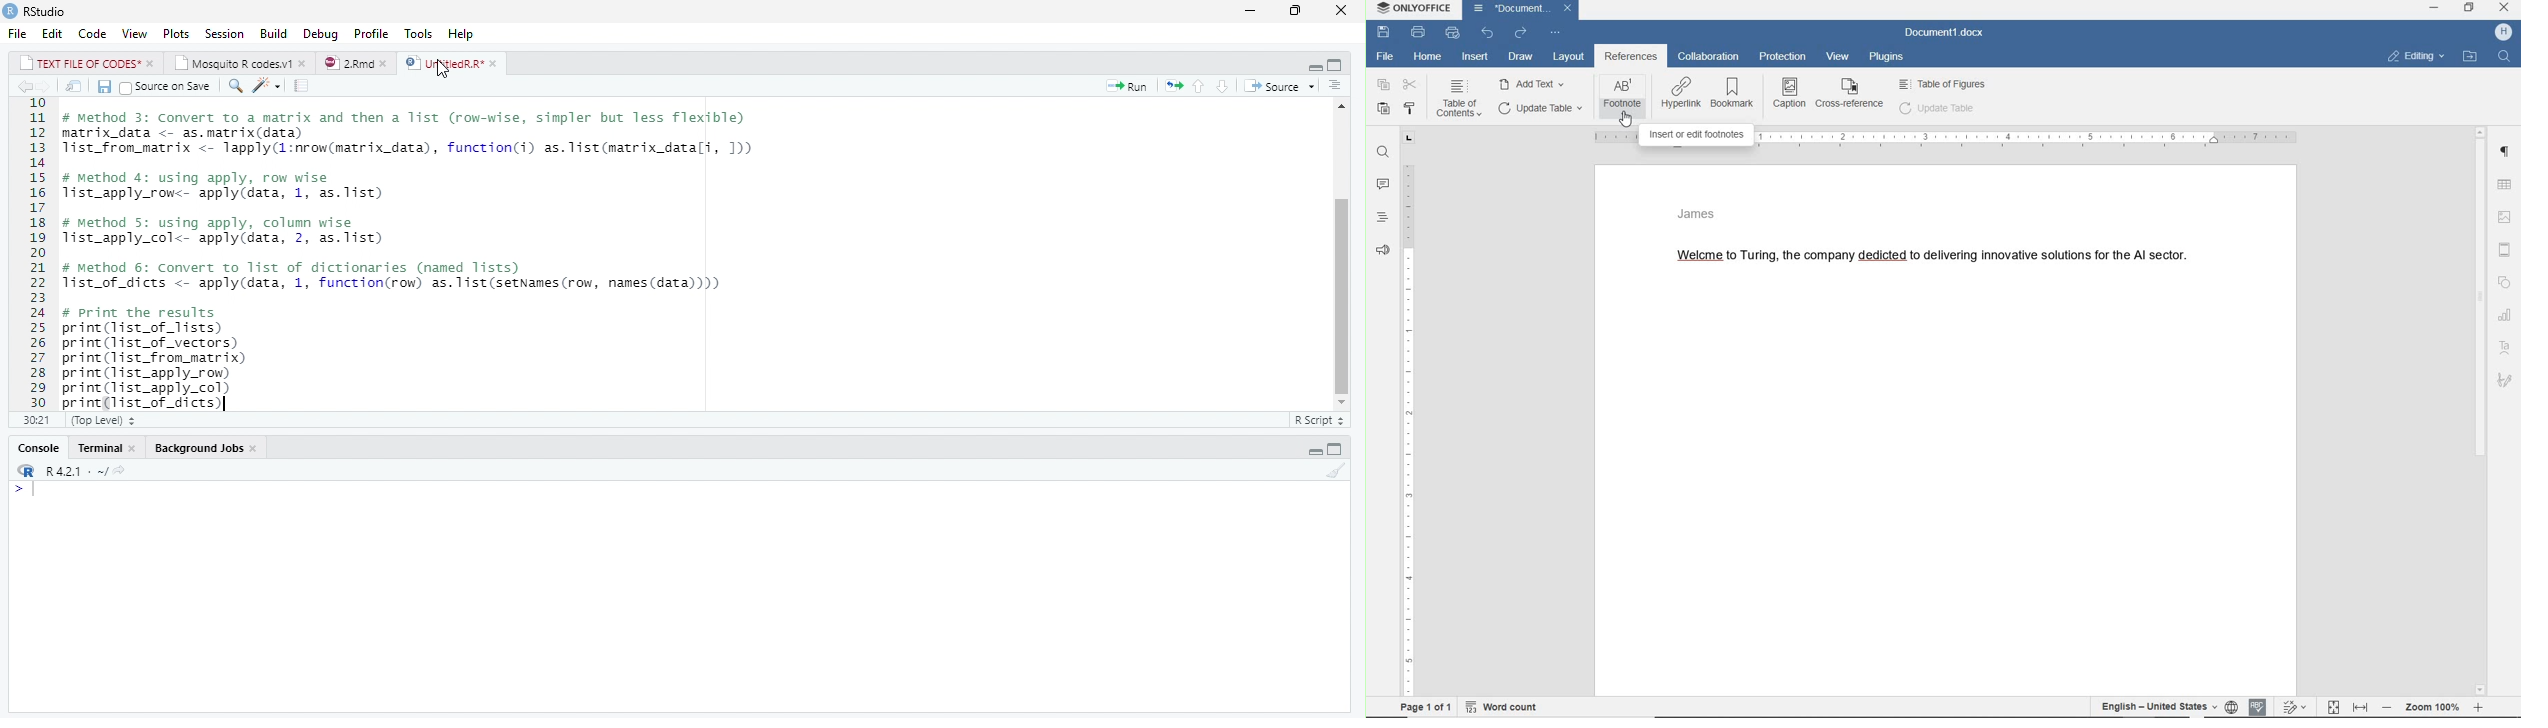 The image size is (2548, 728). Describe the element at coordinates (74, 86) in the screenshot. I see `Open in new window` at that location.